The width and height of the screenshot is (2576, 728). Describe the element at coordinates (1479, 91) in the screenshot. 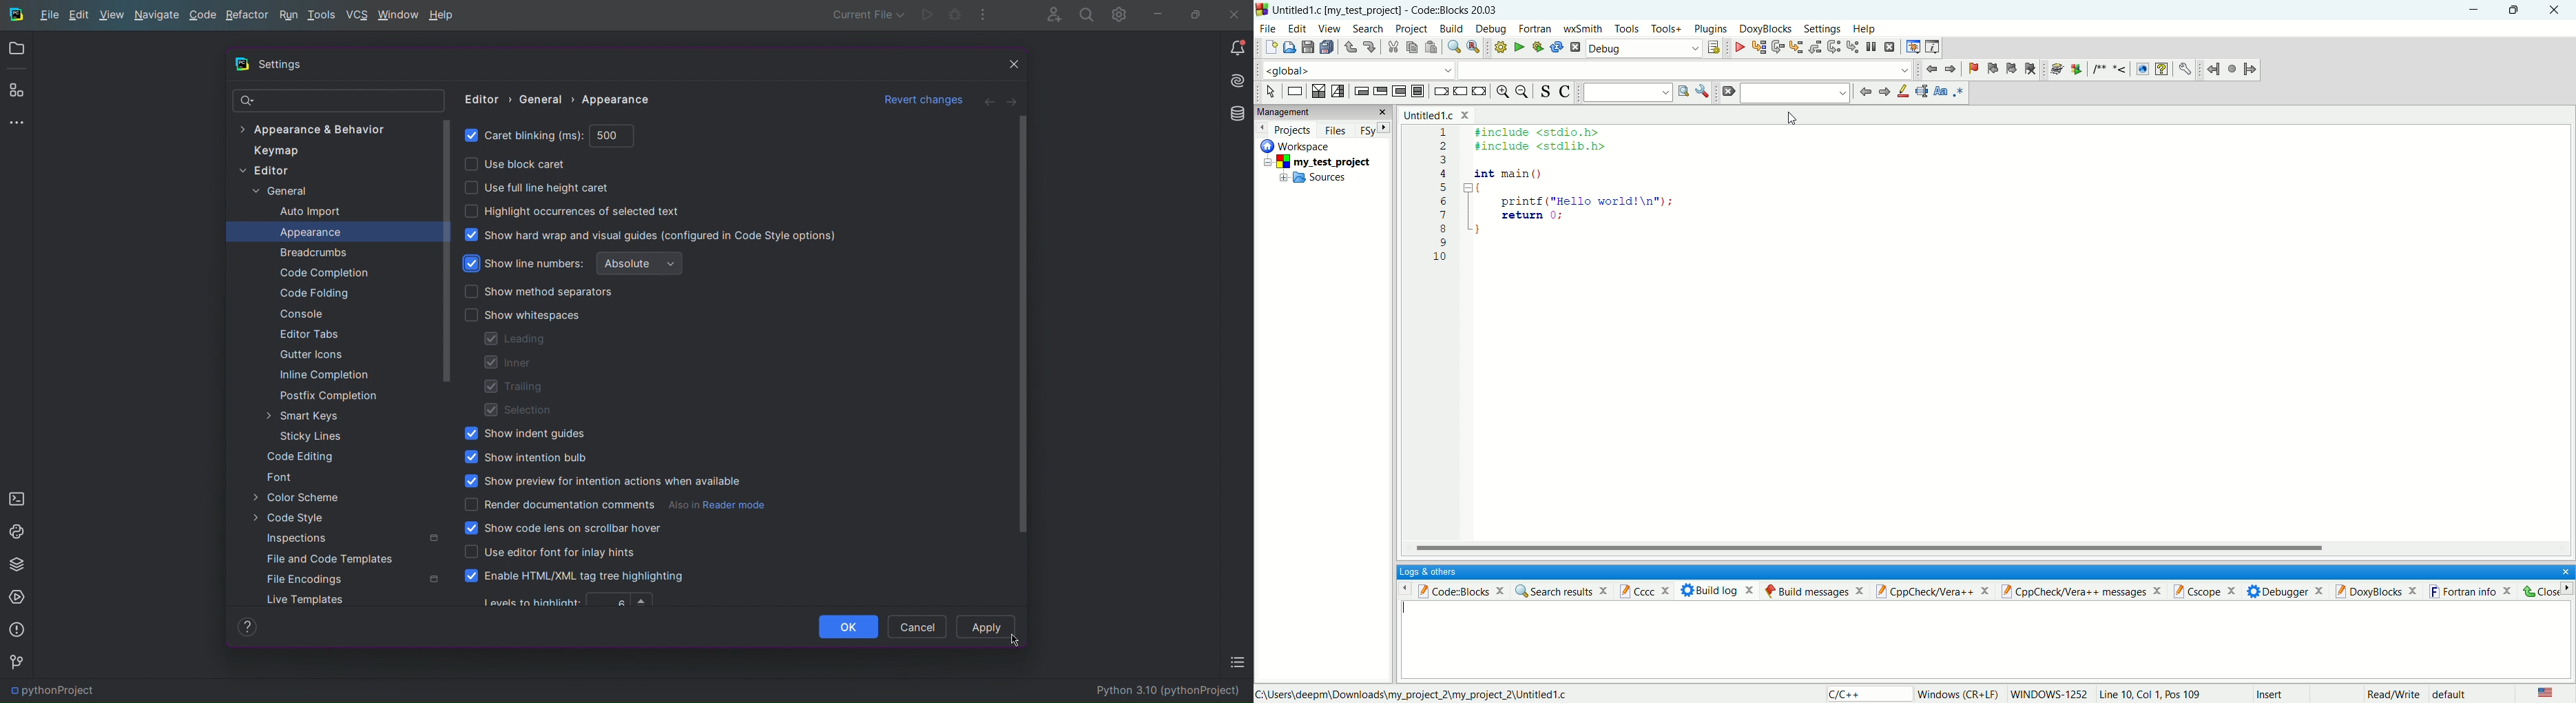

I see `return instruction` at that location.